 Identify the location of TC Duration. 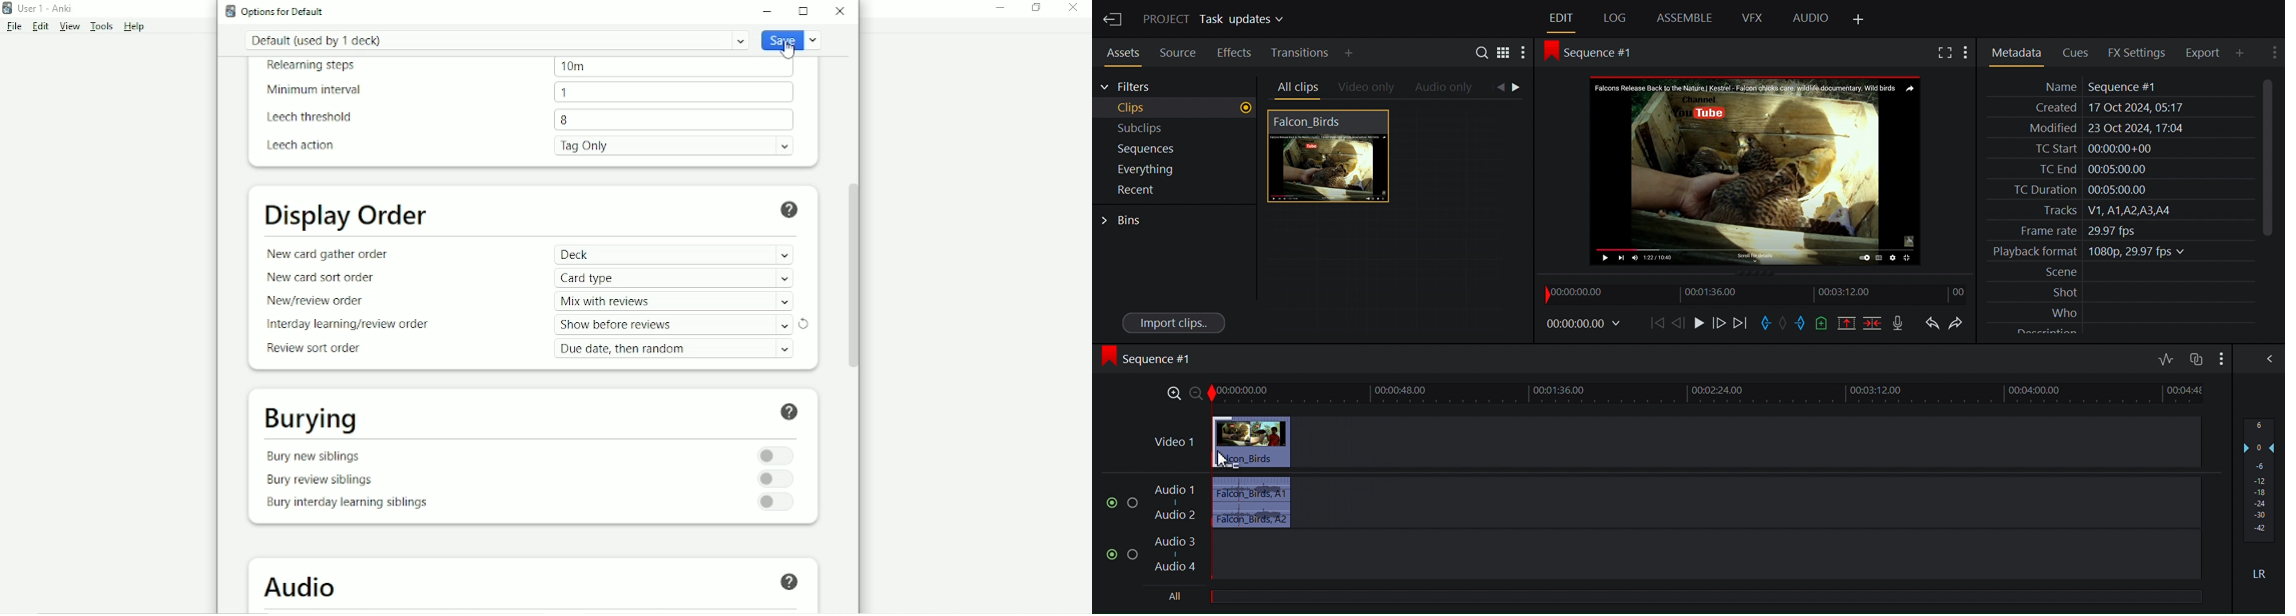
(2119, 190).